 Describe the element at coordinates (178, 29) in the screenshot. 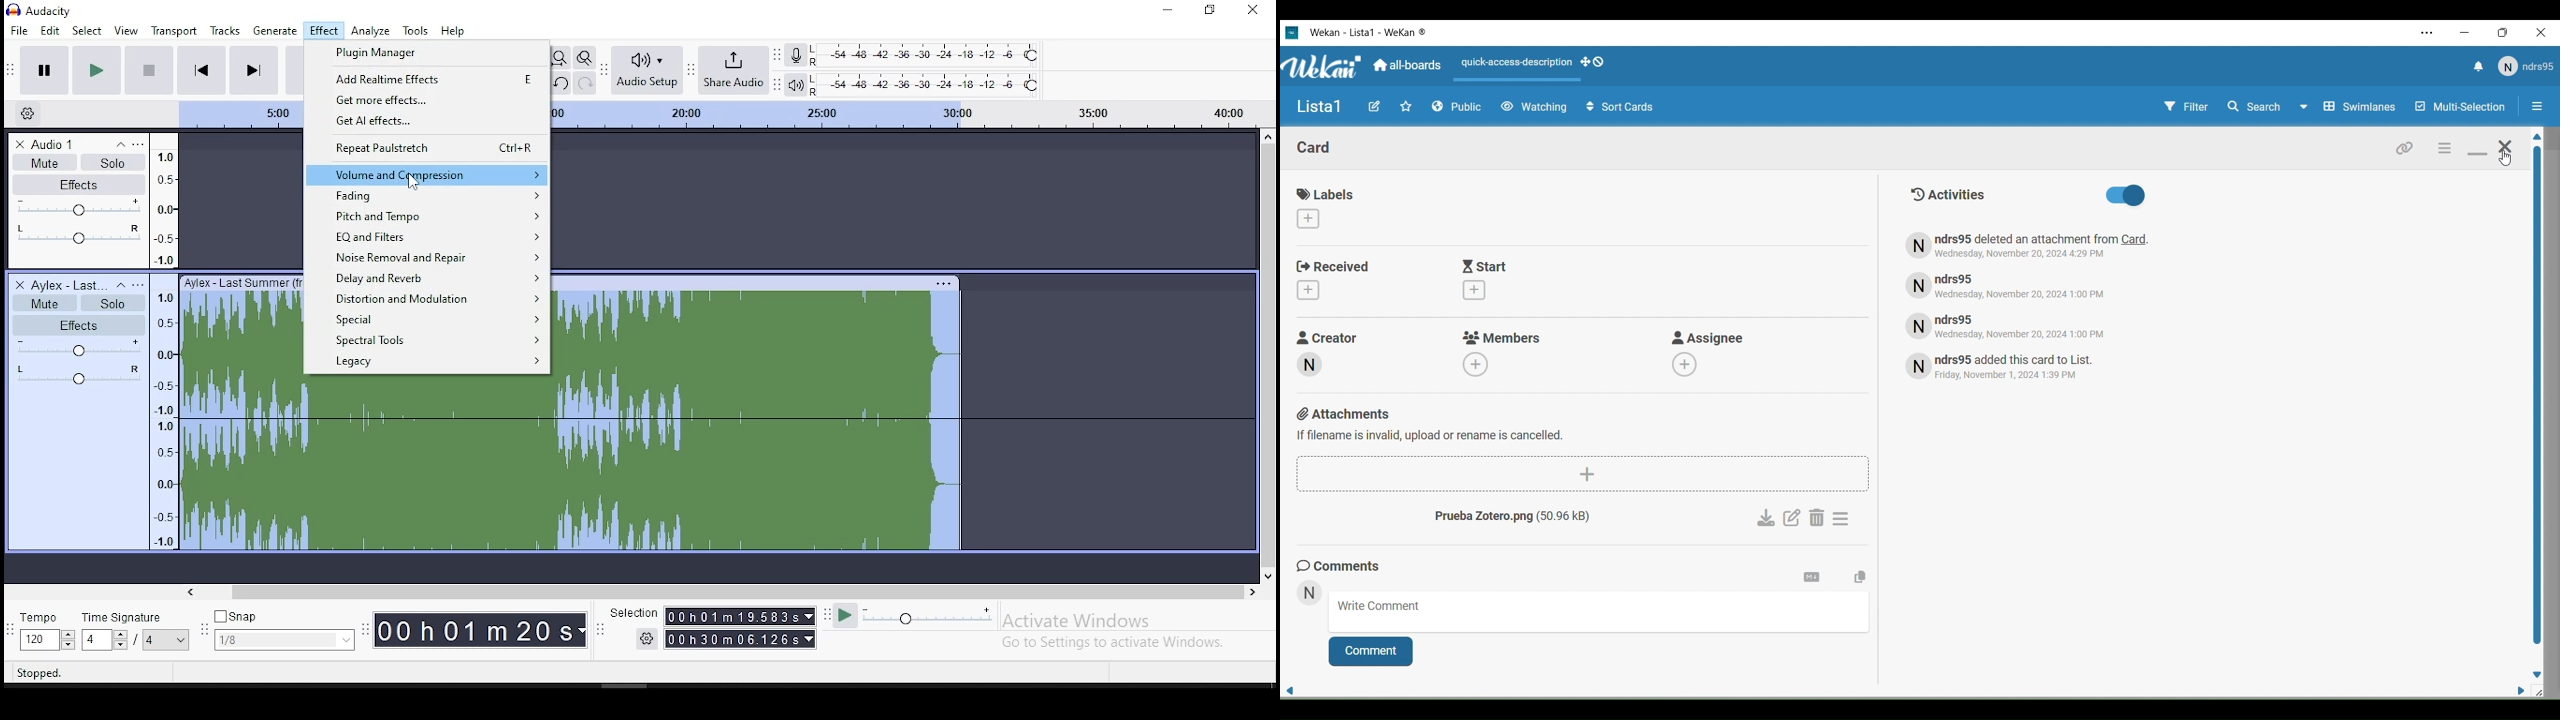

I see `transport` at that location.